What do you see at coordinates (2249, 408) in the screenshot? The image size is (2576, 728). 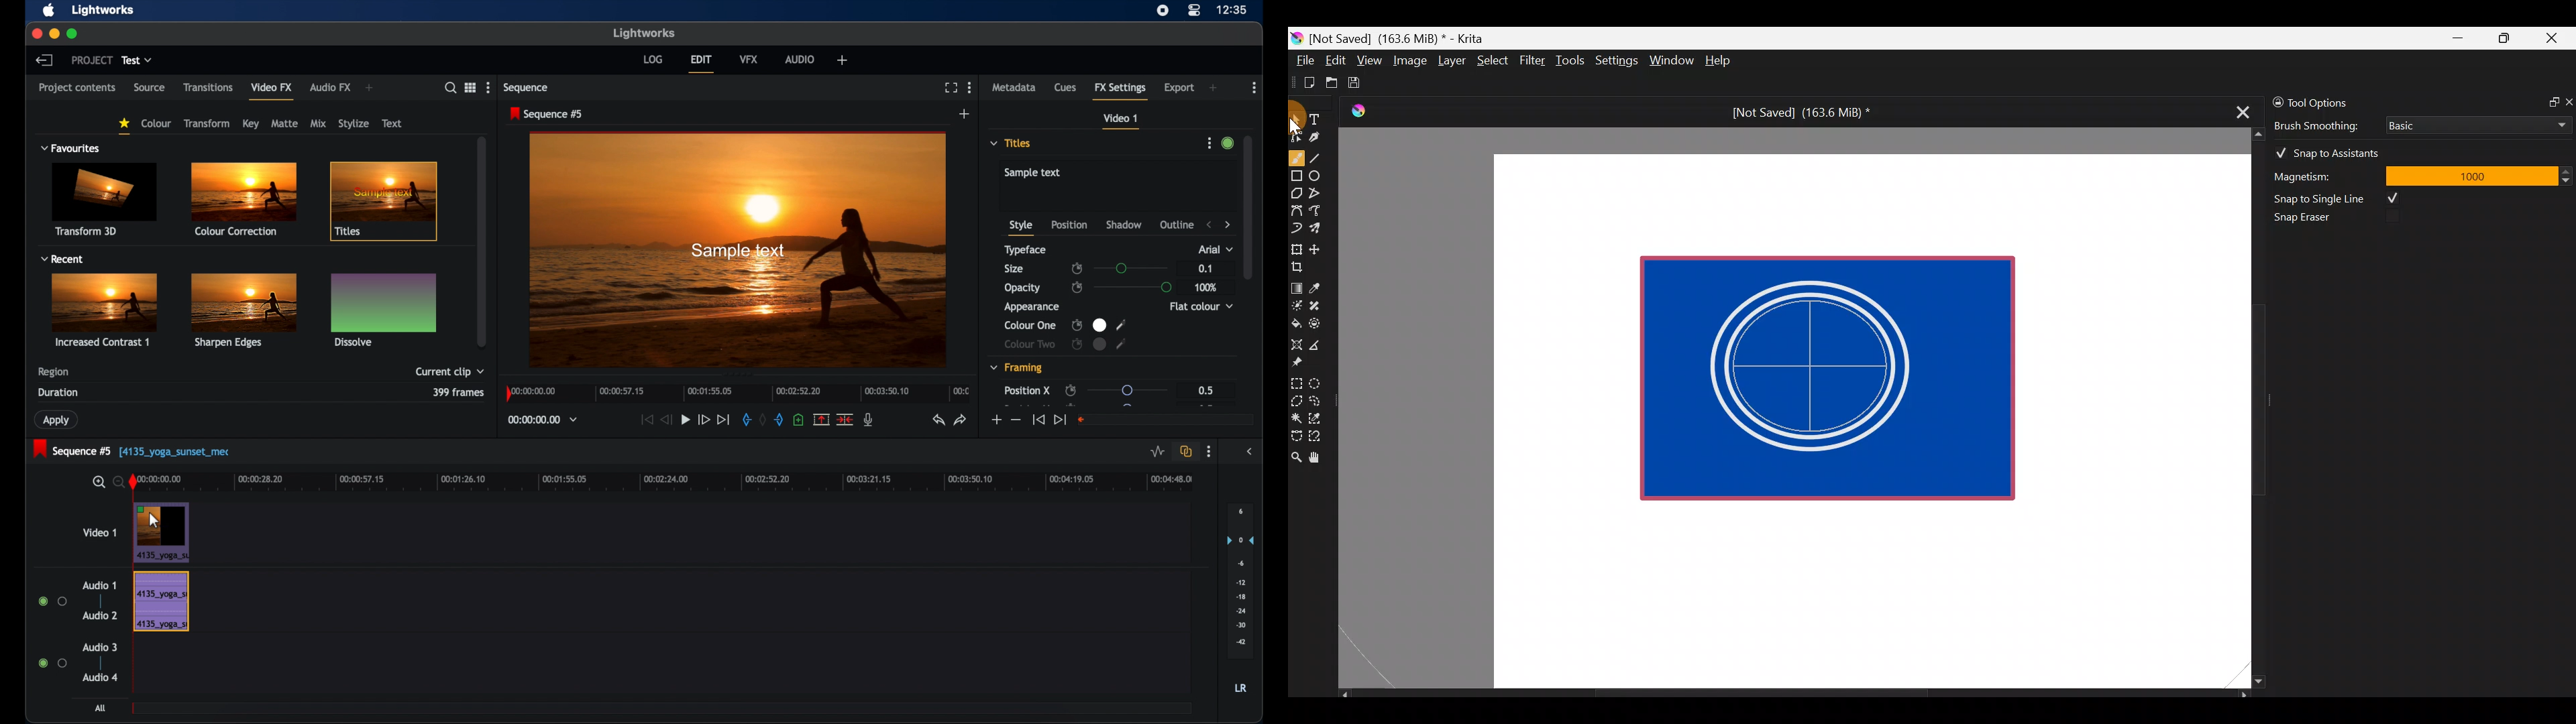 I see `Scroll bar` at bounding box center [2249, 408].